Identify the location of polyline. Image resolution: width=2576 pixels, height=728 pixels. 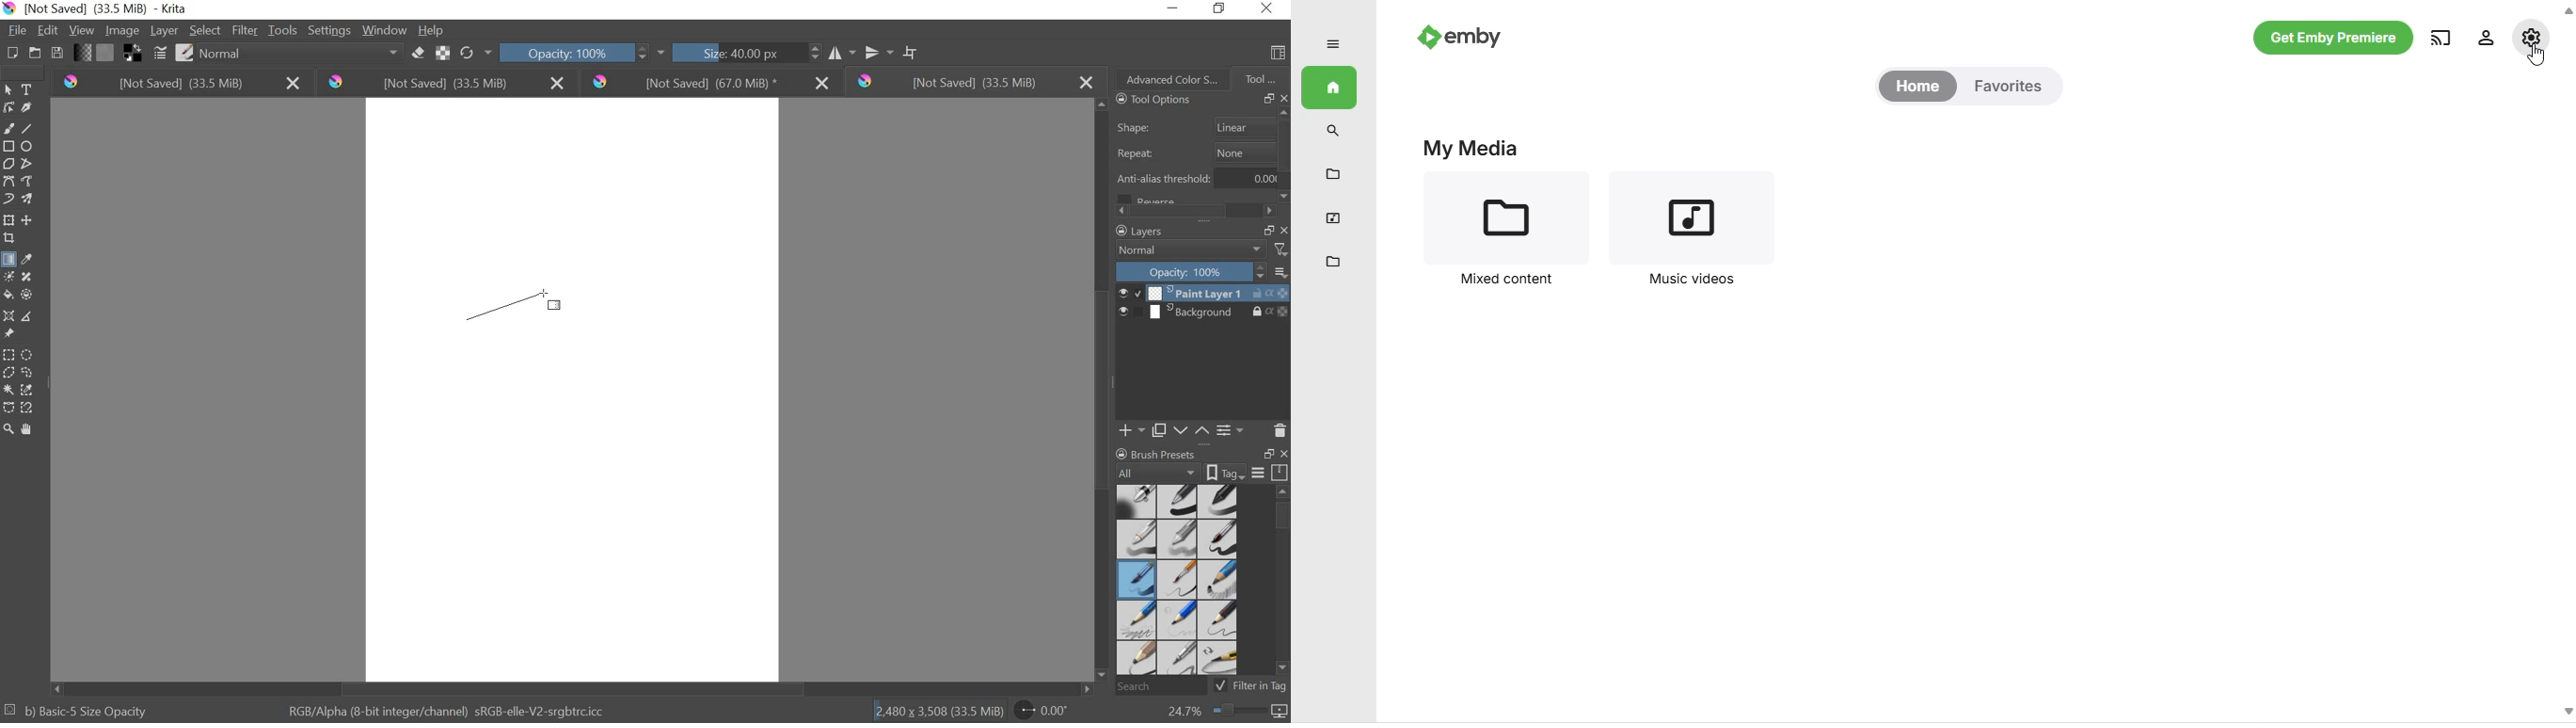
(31, 164).